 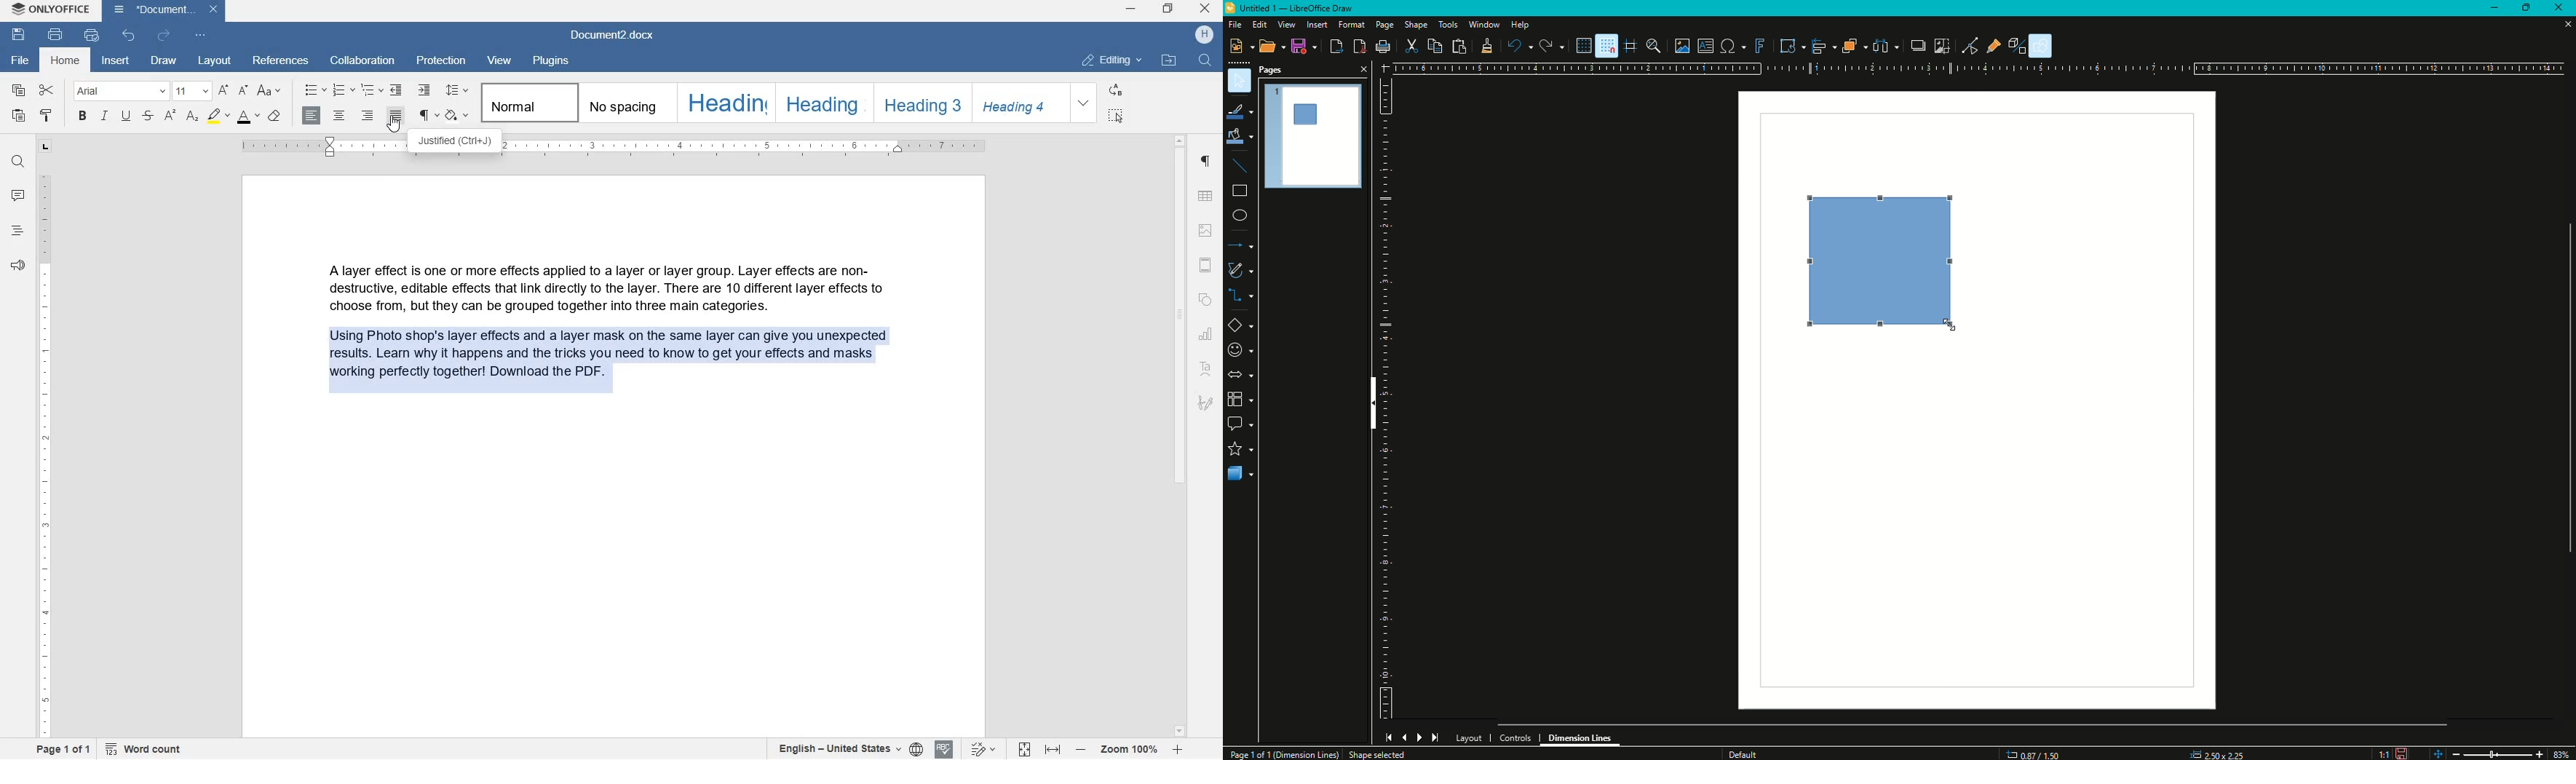 I want to click on EDITING, so click(x=1113, y=61).